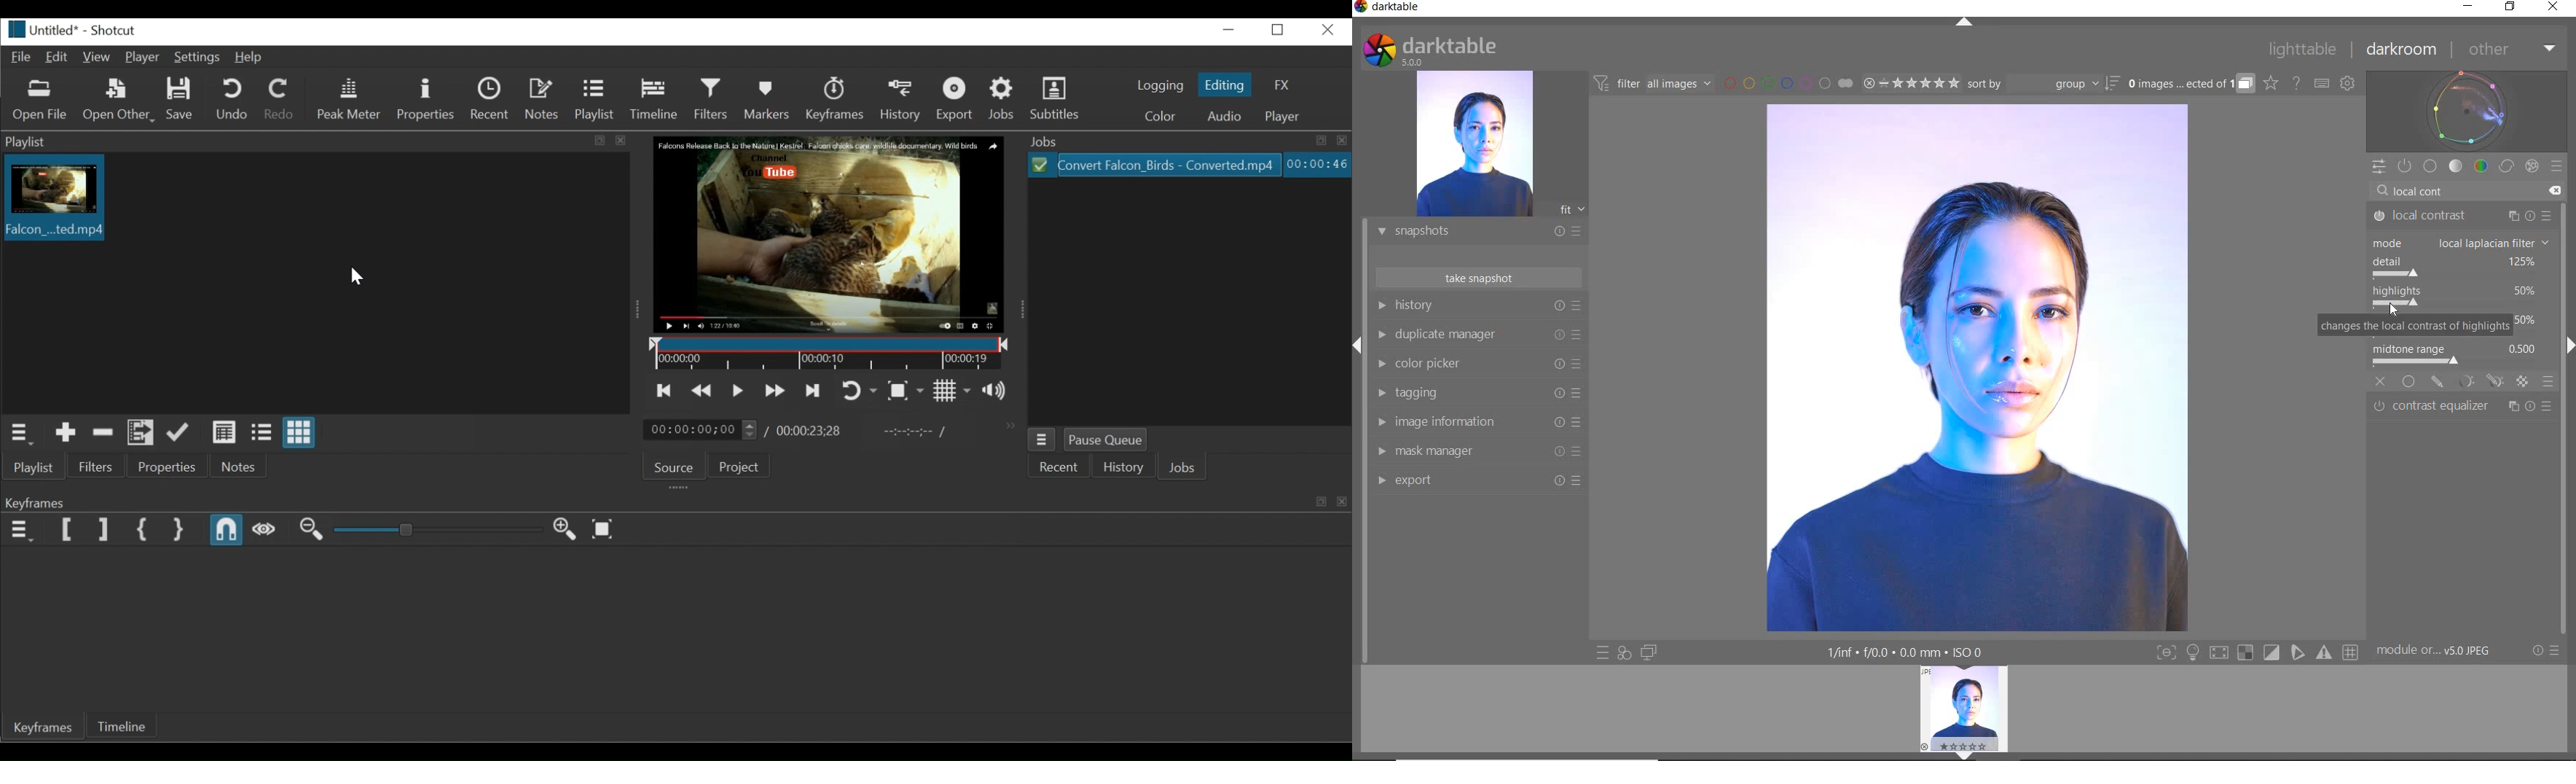  What do you see at coordinates (1902, 652) in the screenshot?
I see `DISPLAYED GUI INFO` at bounding box center [1902, 652].